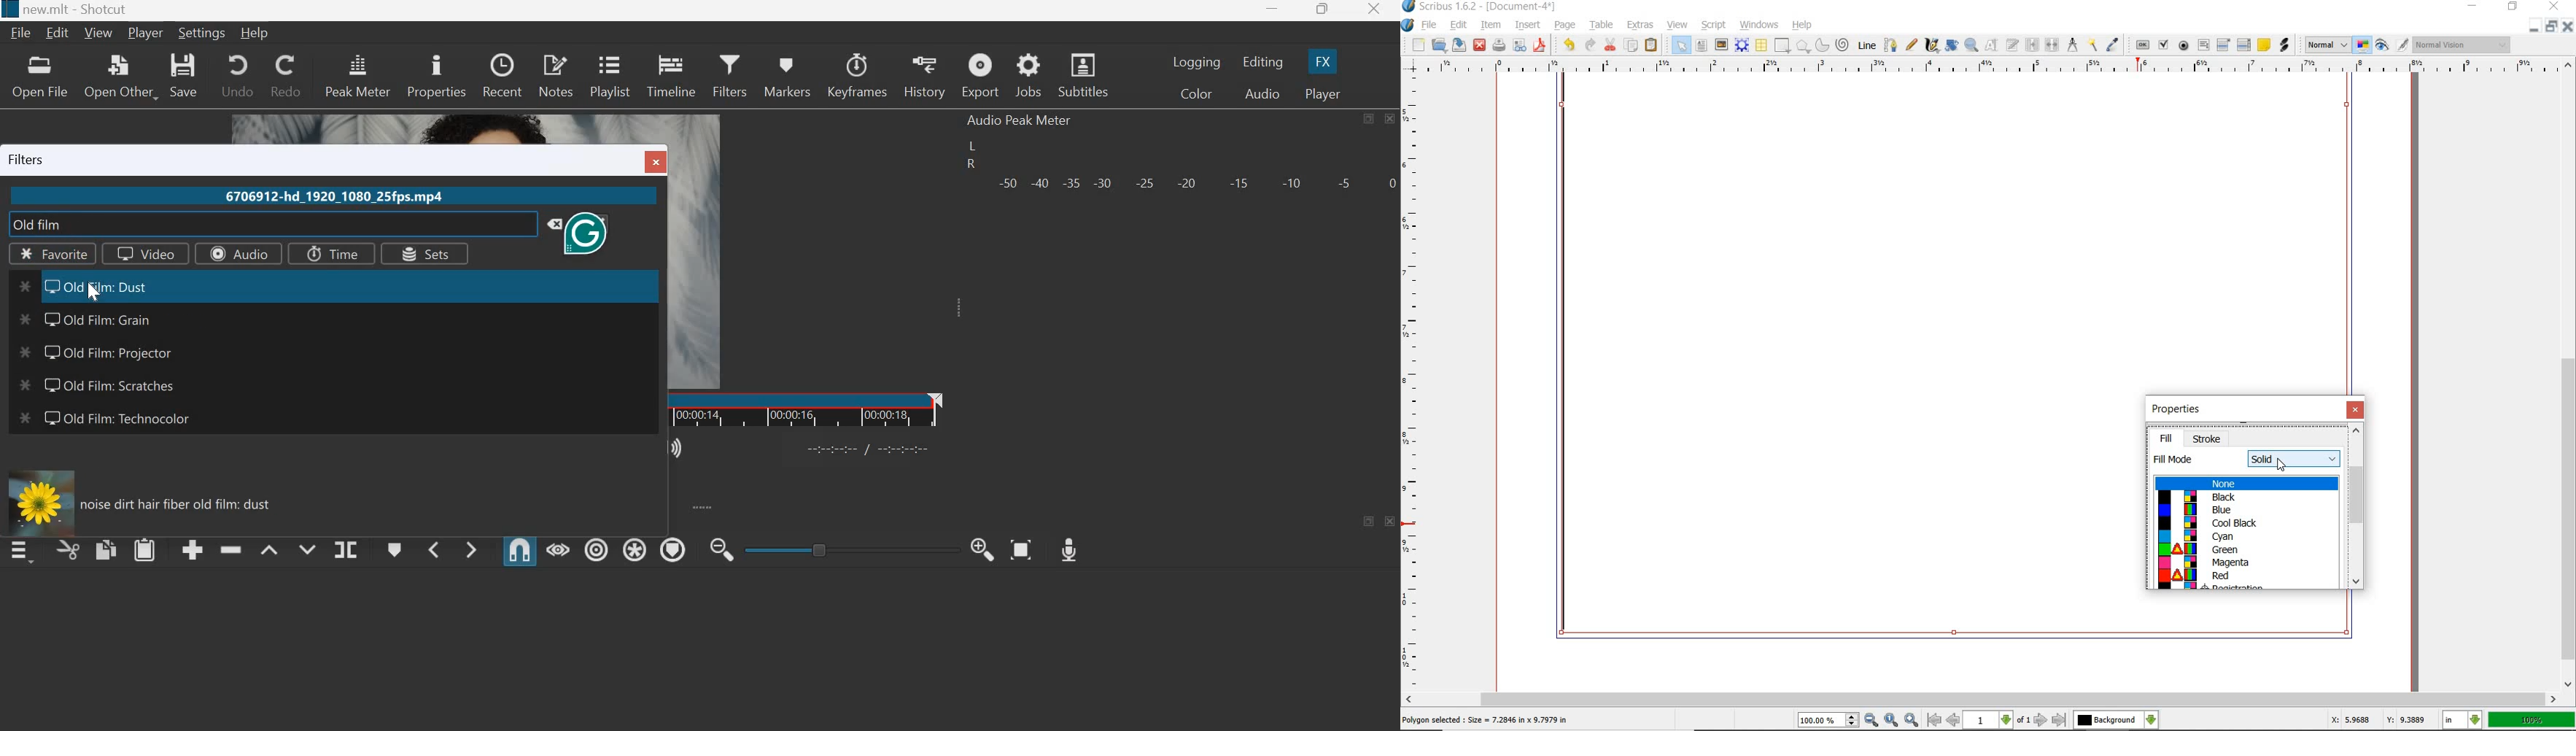 This screenshot has height=756, width=2576. I want to click on go to previous page, so click(1954, 720).